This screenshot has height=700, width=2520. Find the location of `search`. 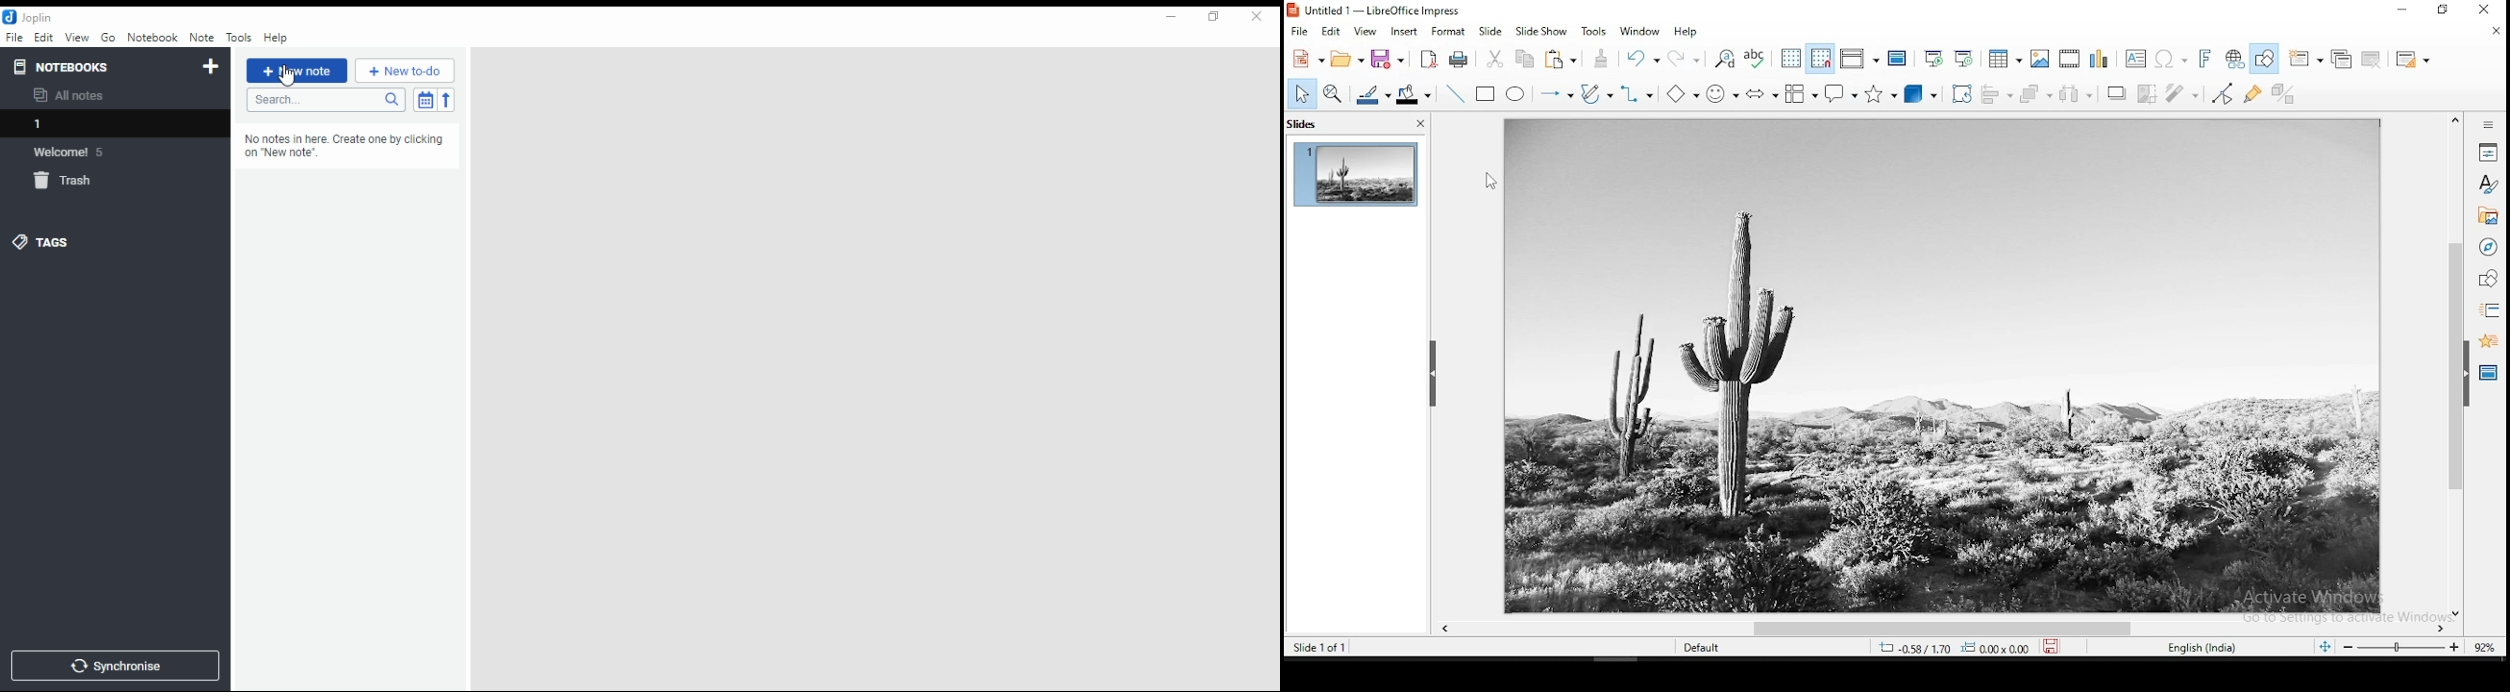

search is located at coordinates (324, 99).